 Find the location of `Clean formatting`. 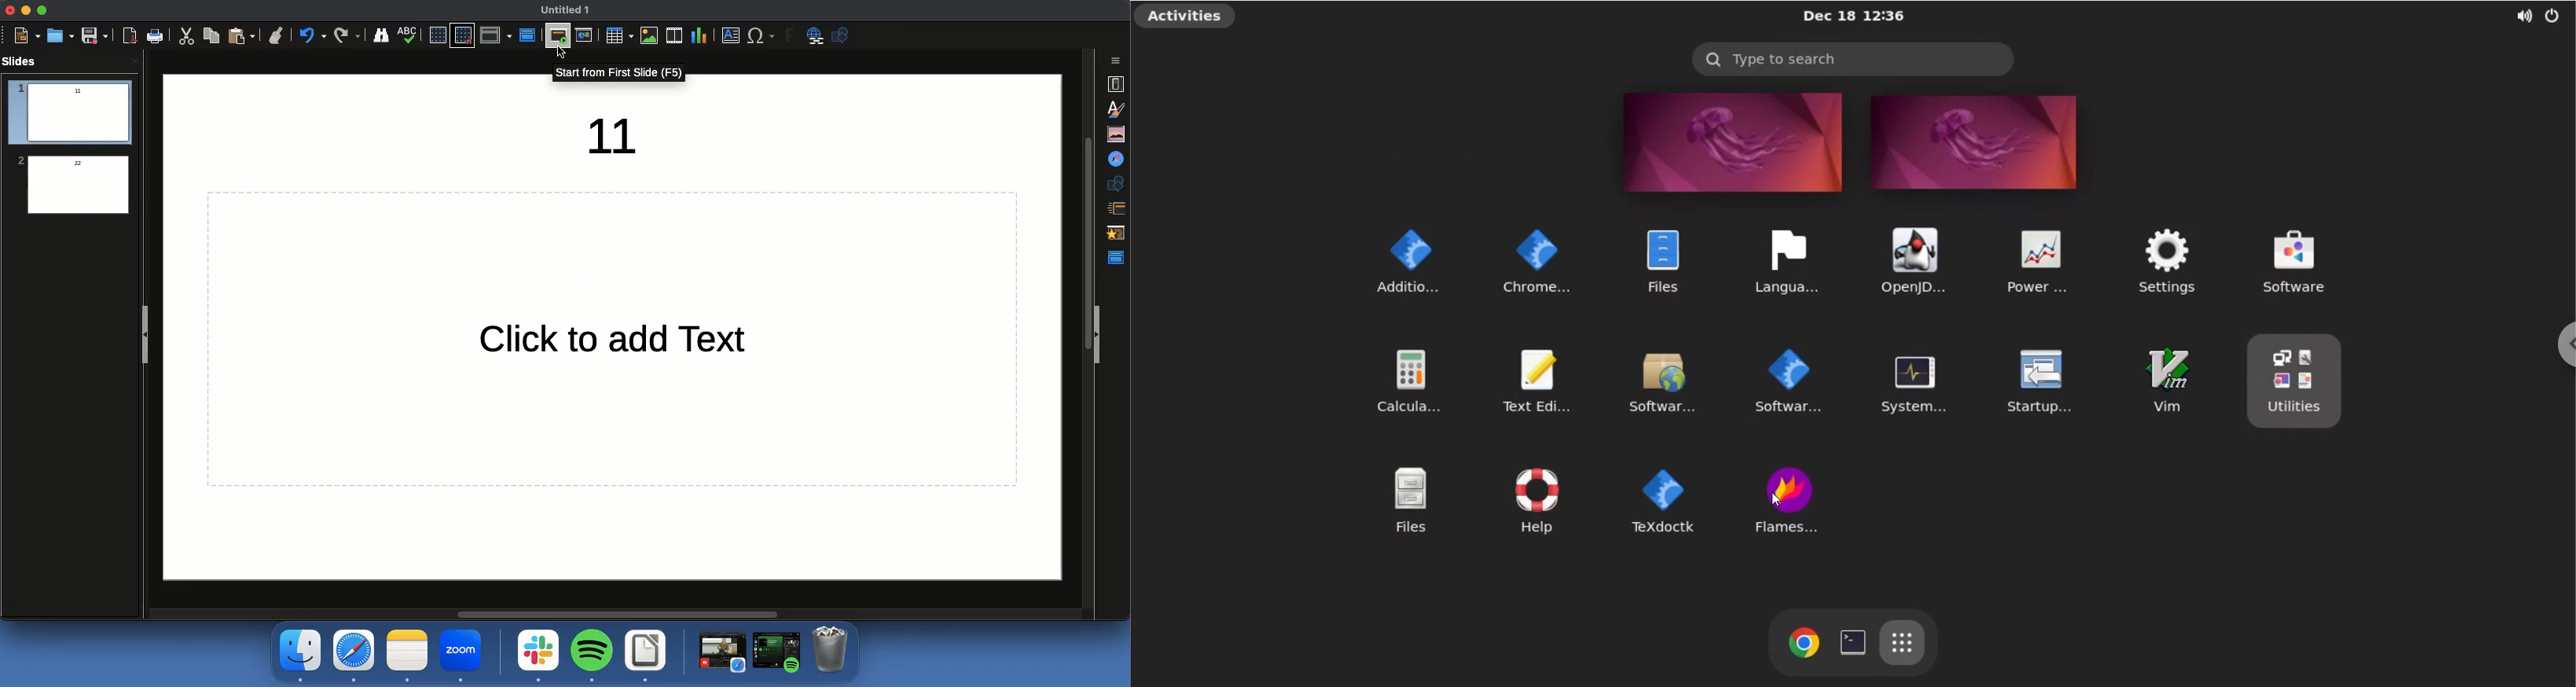

Clean formatting is located at coordinates (275, 35).